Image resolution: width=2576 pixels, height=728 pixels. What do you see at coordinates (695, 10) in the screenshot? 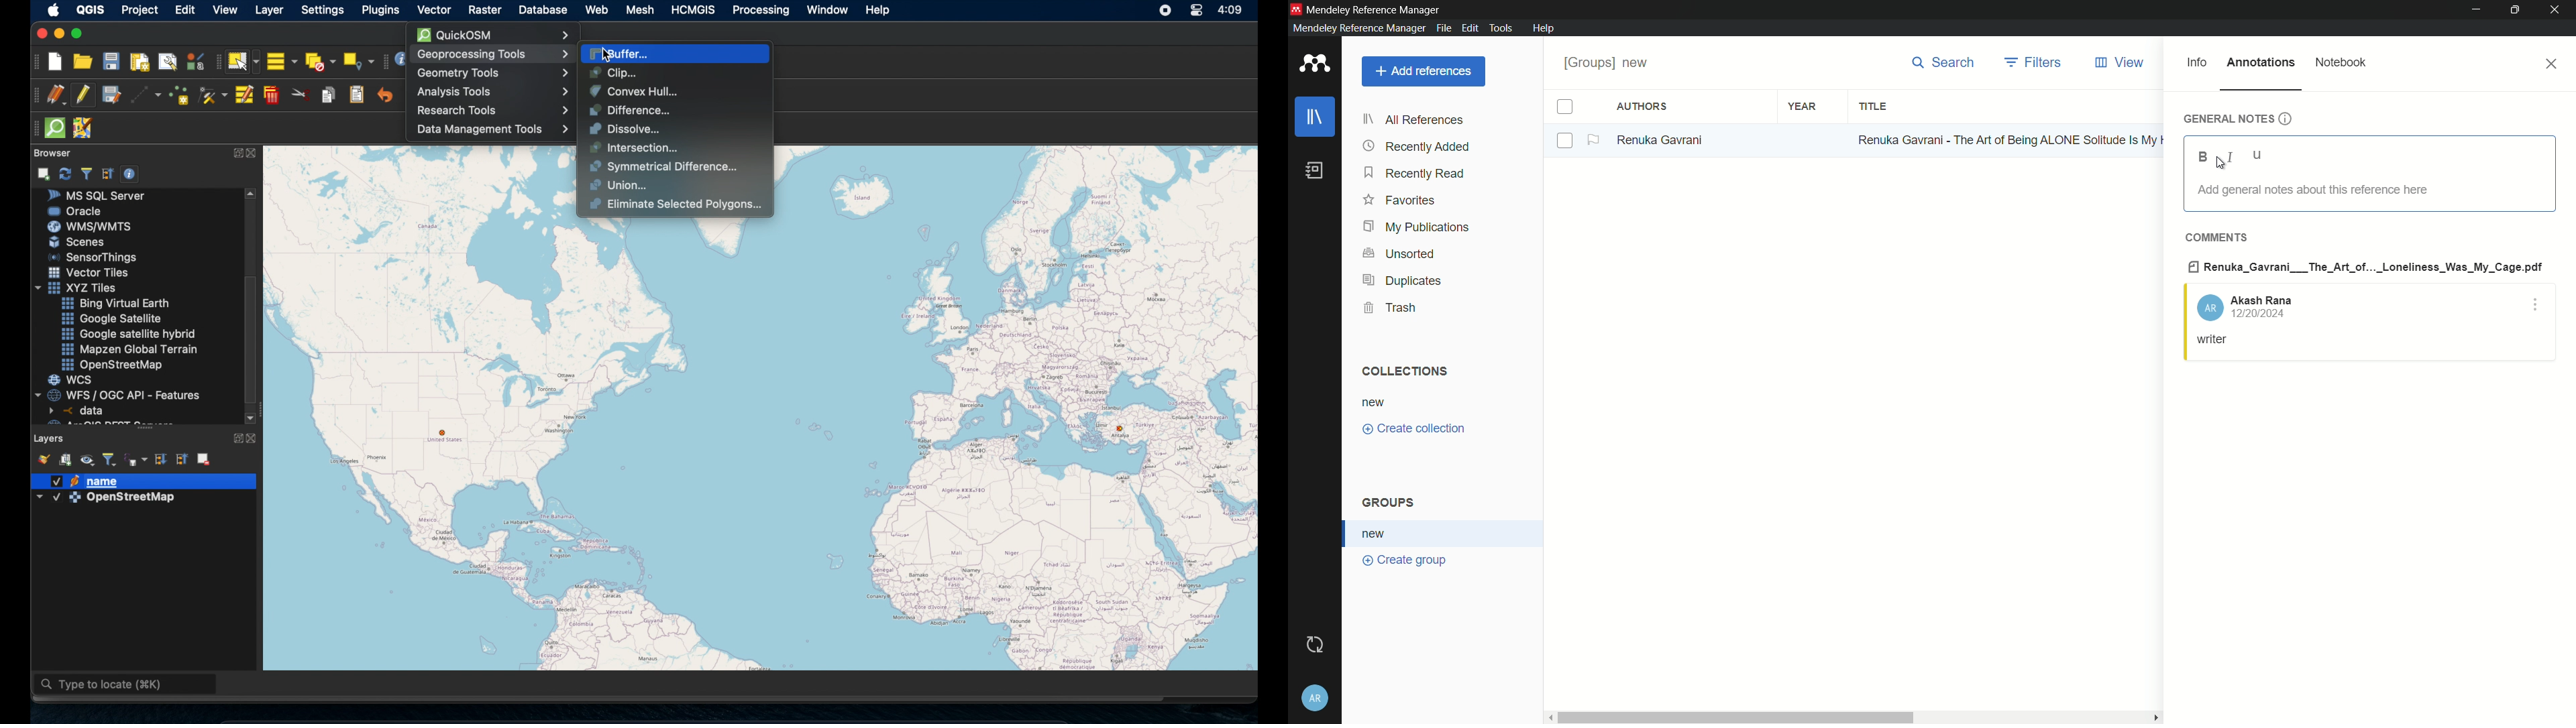
I see `HCMGIS` at bounding box center [695, 10].